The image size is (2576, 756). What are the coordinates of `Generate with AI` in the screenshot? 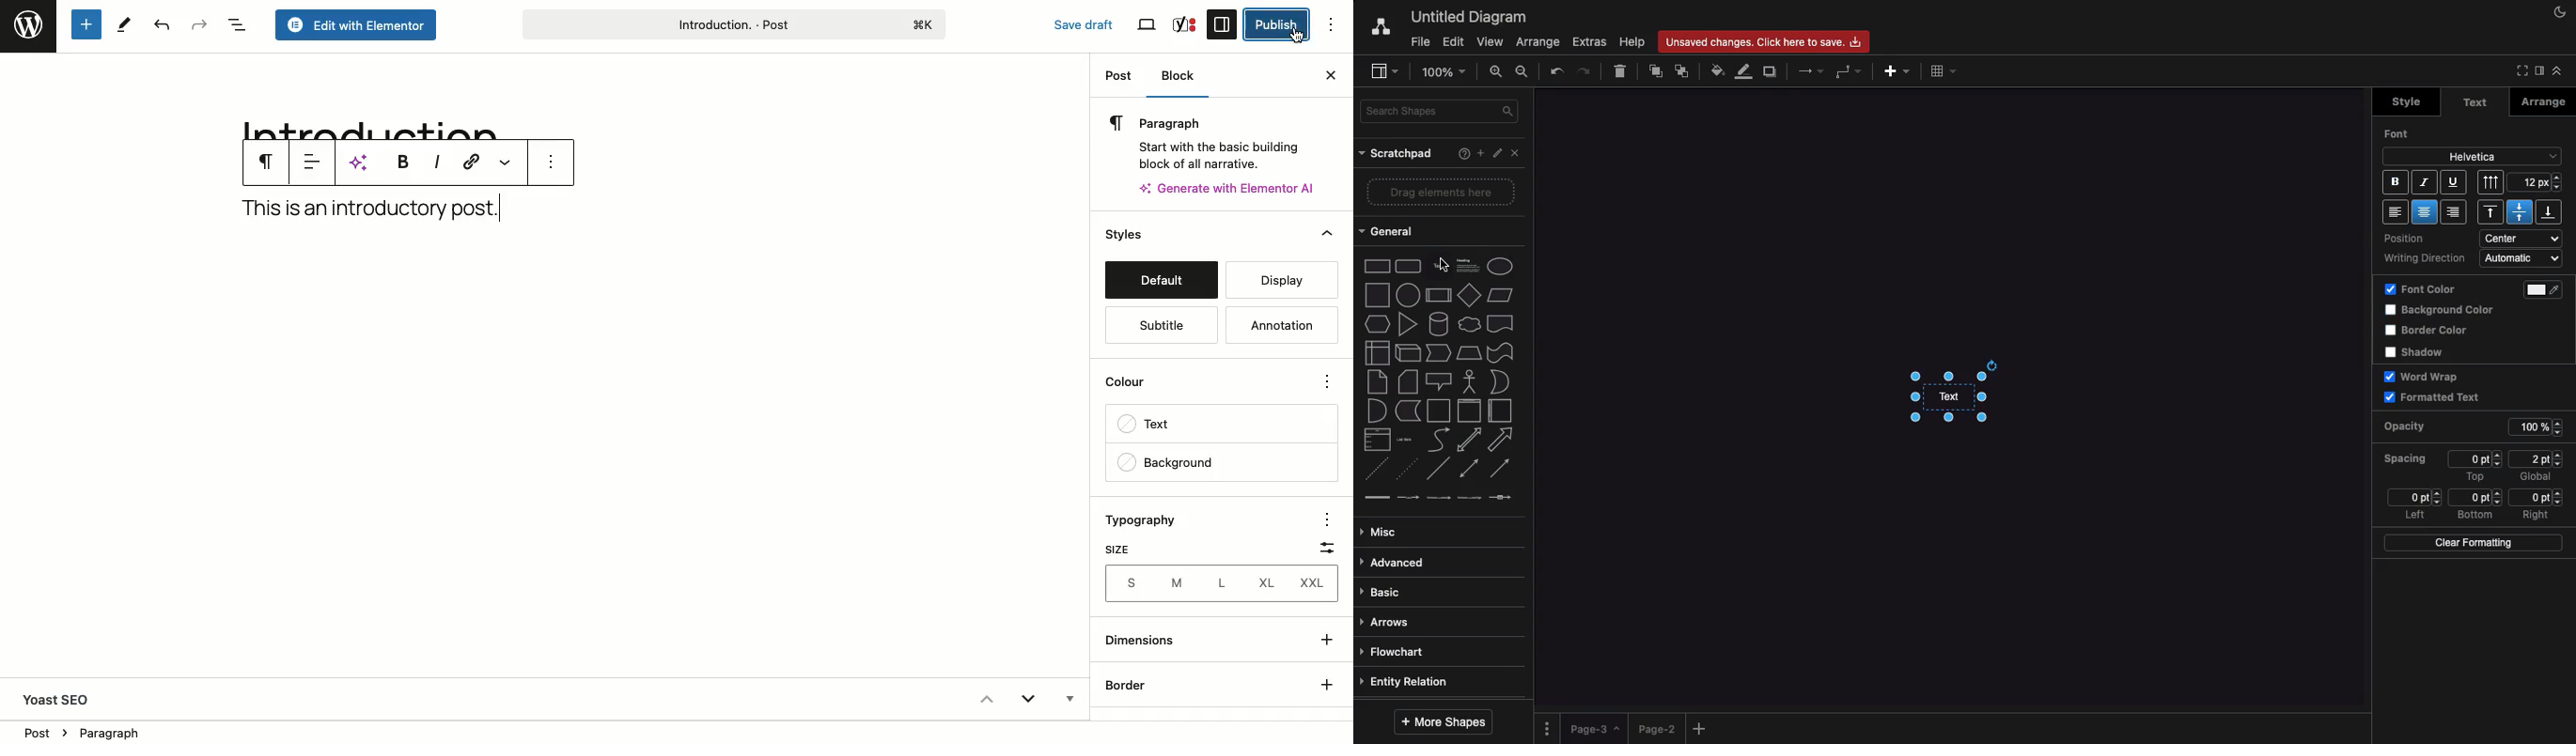 It's located at (1235, 187).